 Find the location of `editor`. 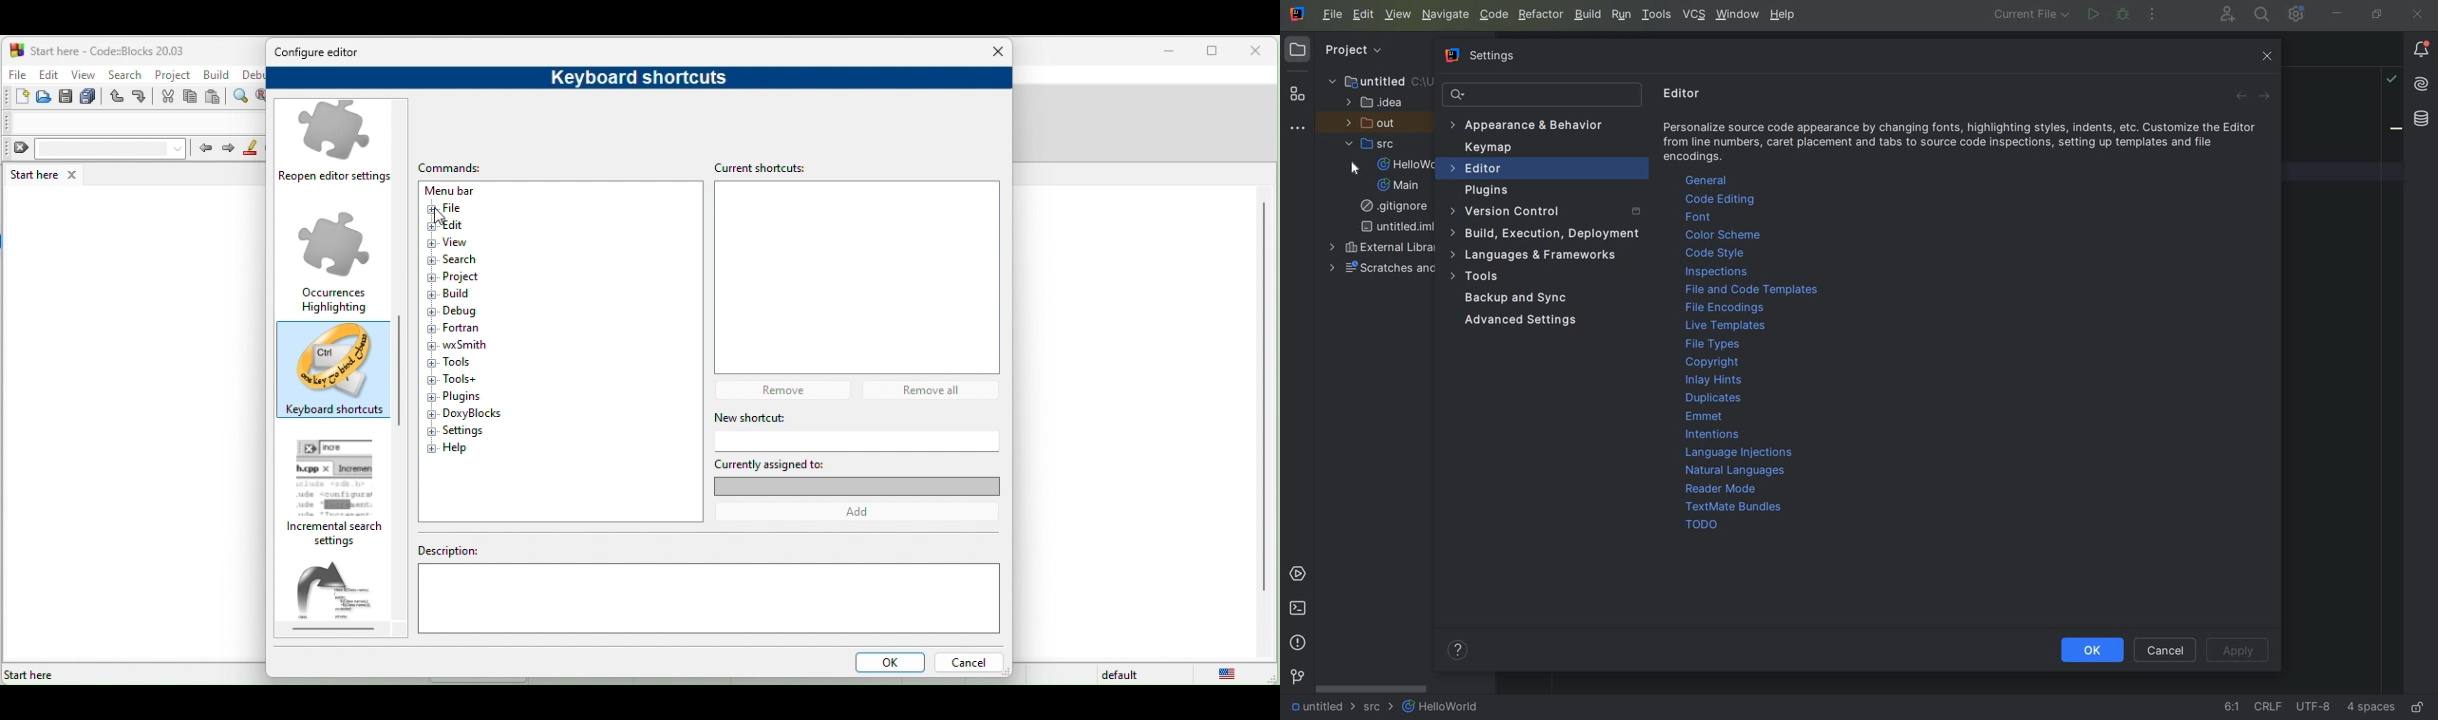

editor is located at coordinates (1690, 93).